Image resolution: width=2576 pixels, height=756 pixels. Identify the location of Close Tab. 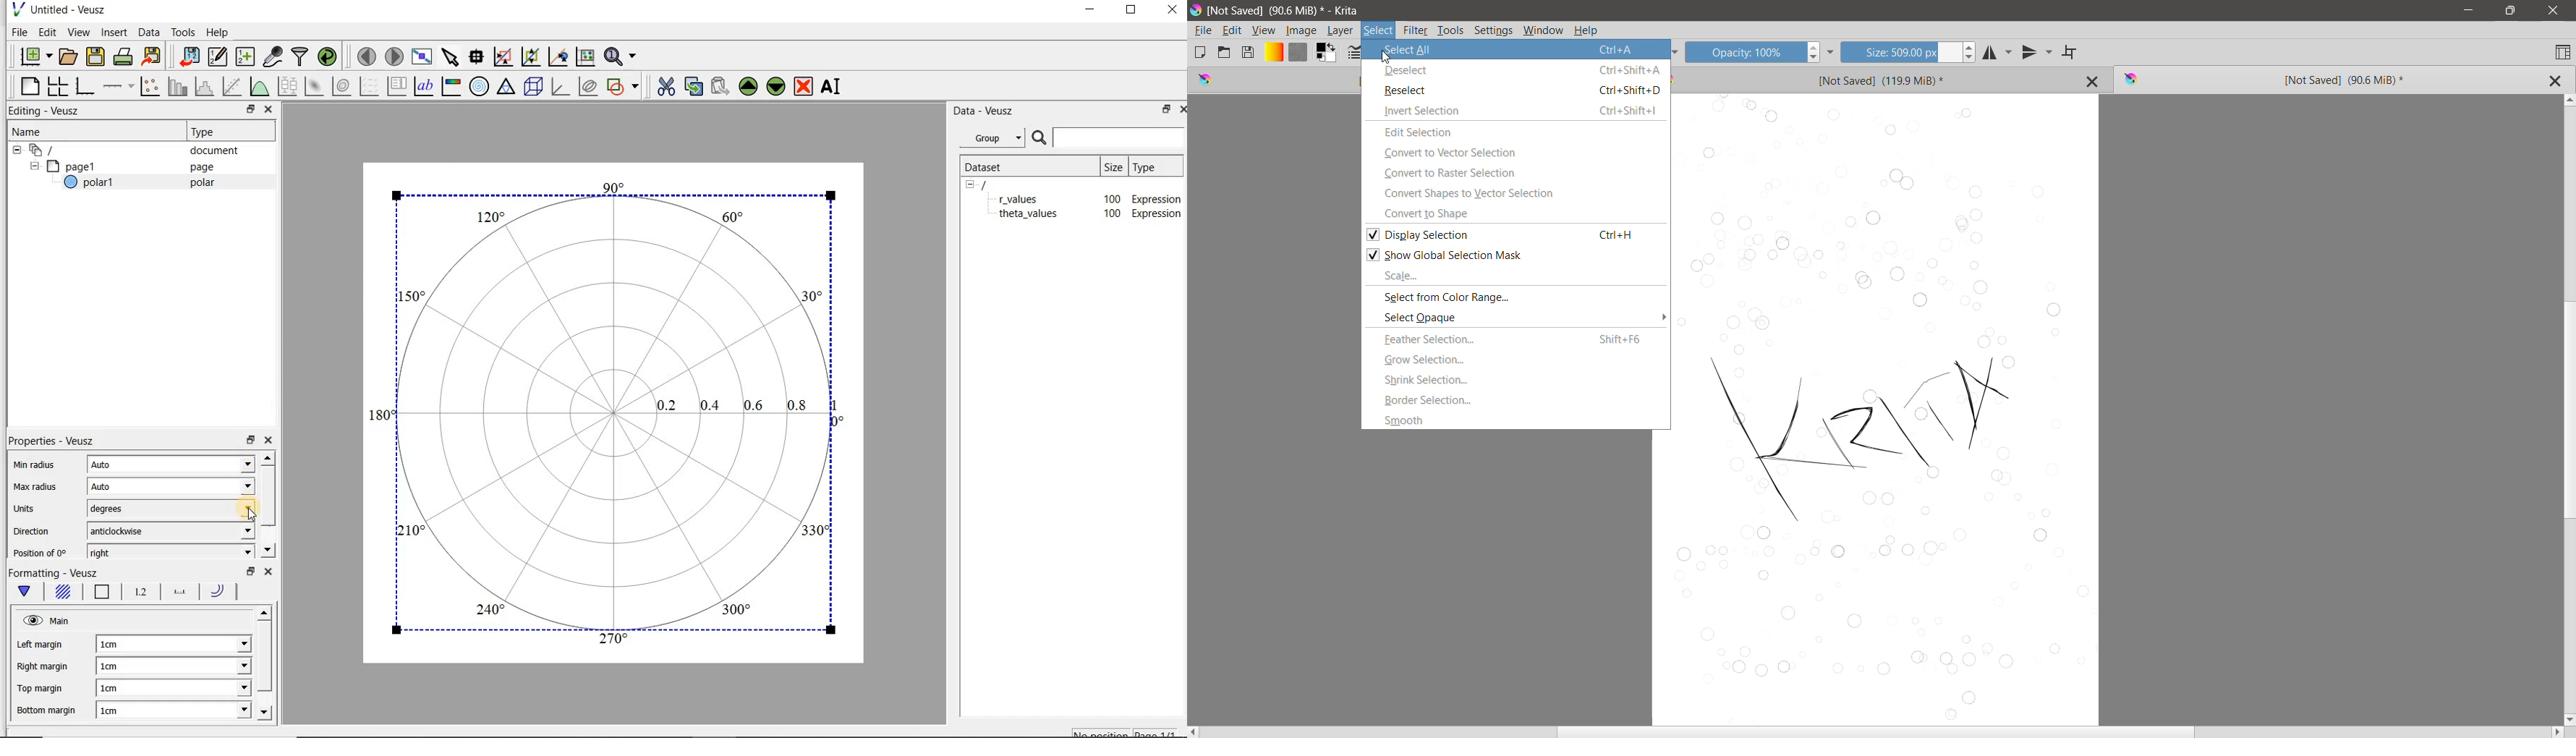
(2093, 81).